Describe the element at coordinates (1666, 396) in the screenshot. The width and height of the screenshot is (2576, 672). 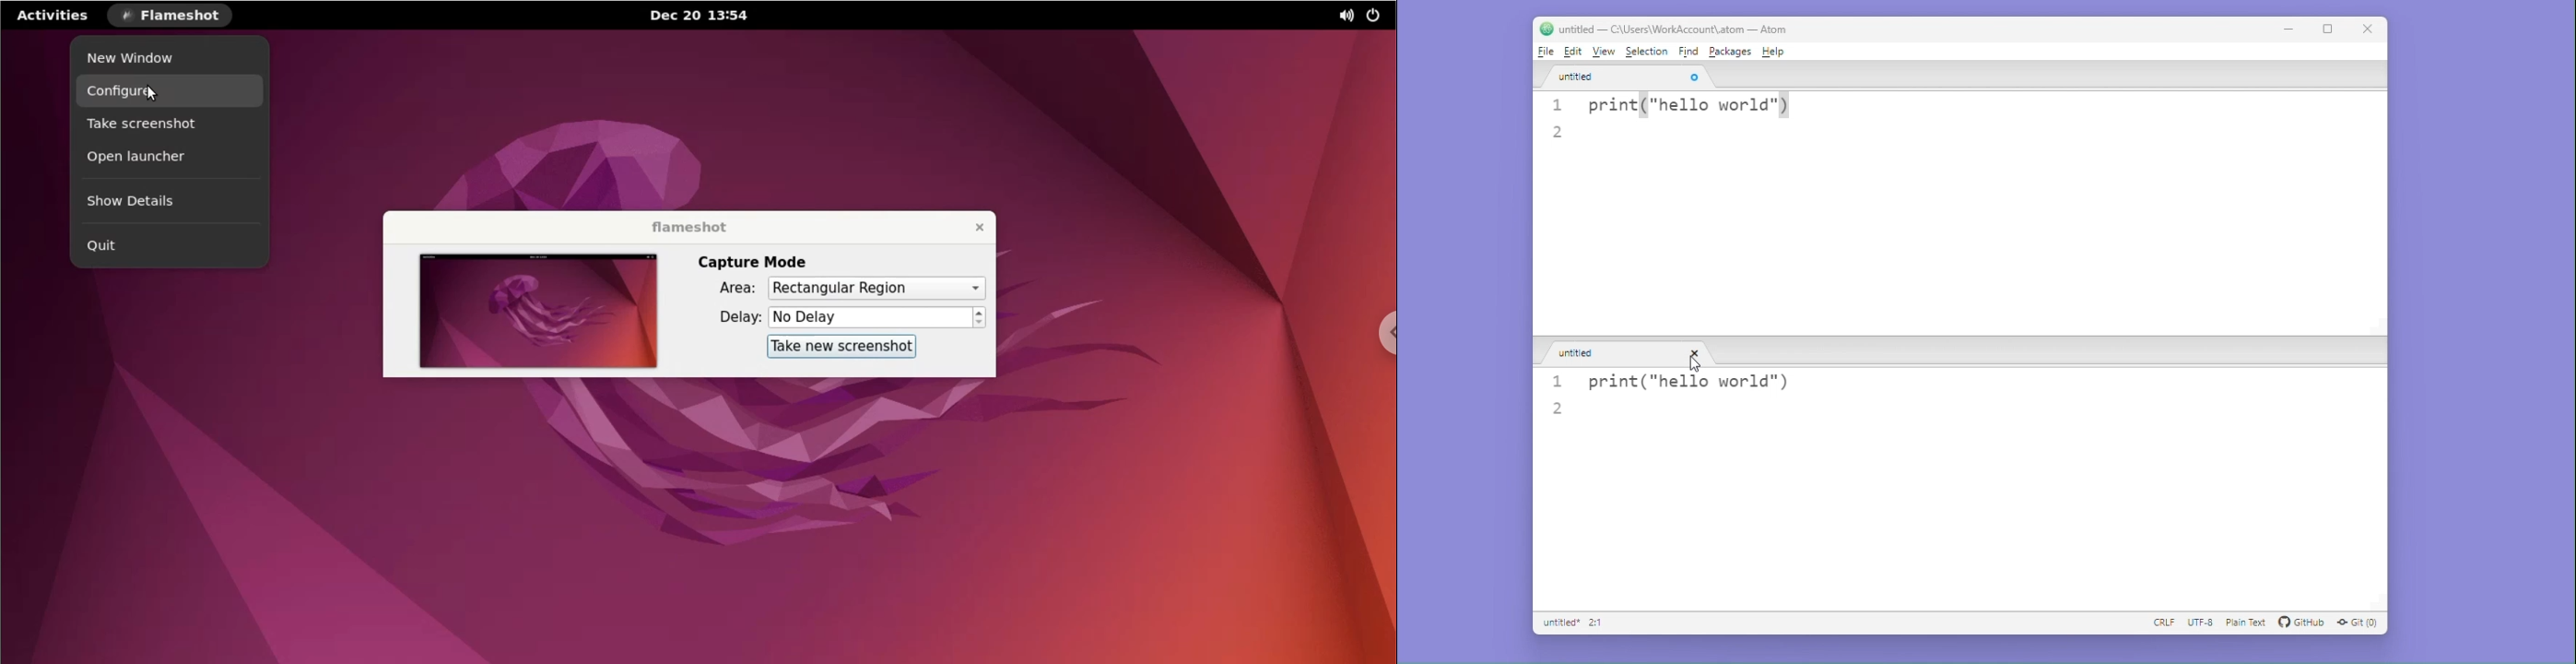
I see `1 print("hello world"), 2` at that location.